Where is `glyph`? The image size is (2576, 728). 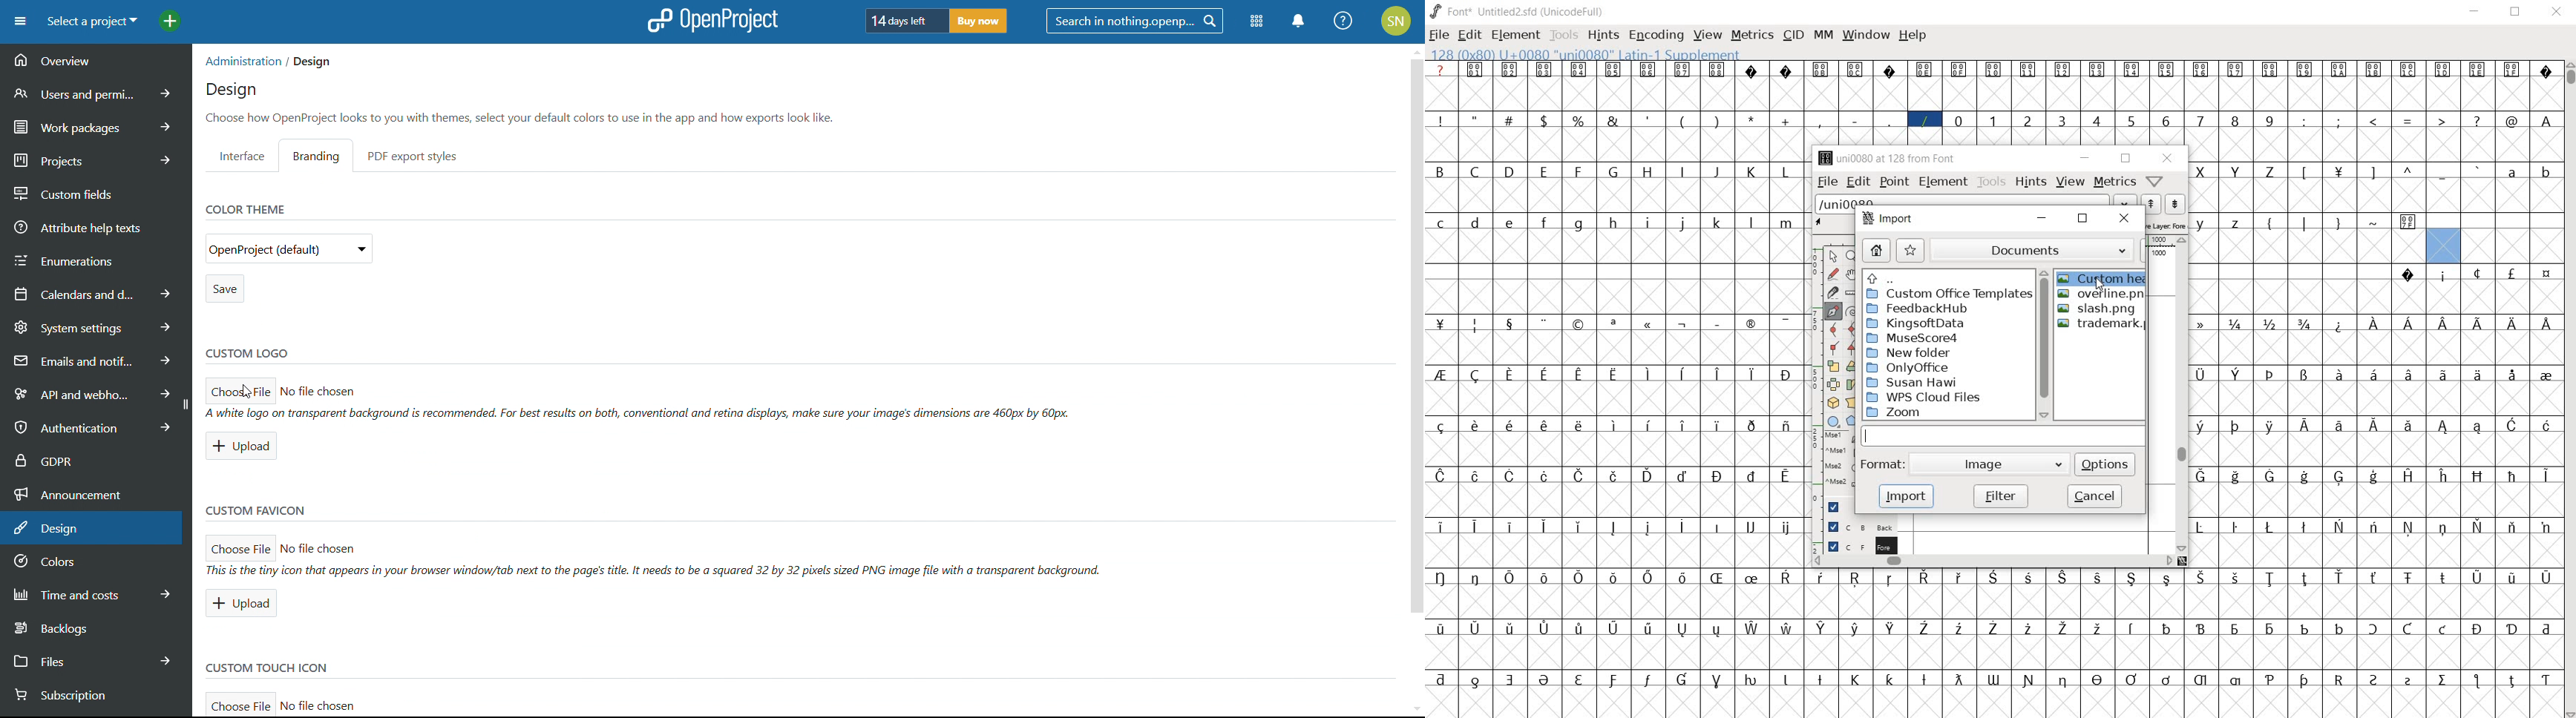 glyph is located at coordinates (1511, 628).